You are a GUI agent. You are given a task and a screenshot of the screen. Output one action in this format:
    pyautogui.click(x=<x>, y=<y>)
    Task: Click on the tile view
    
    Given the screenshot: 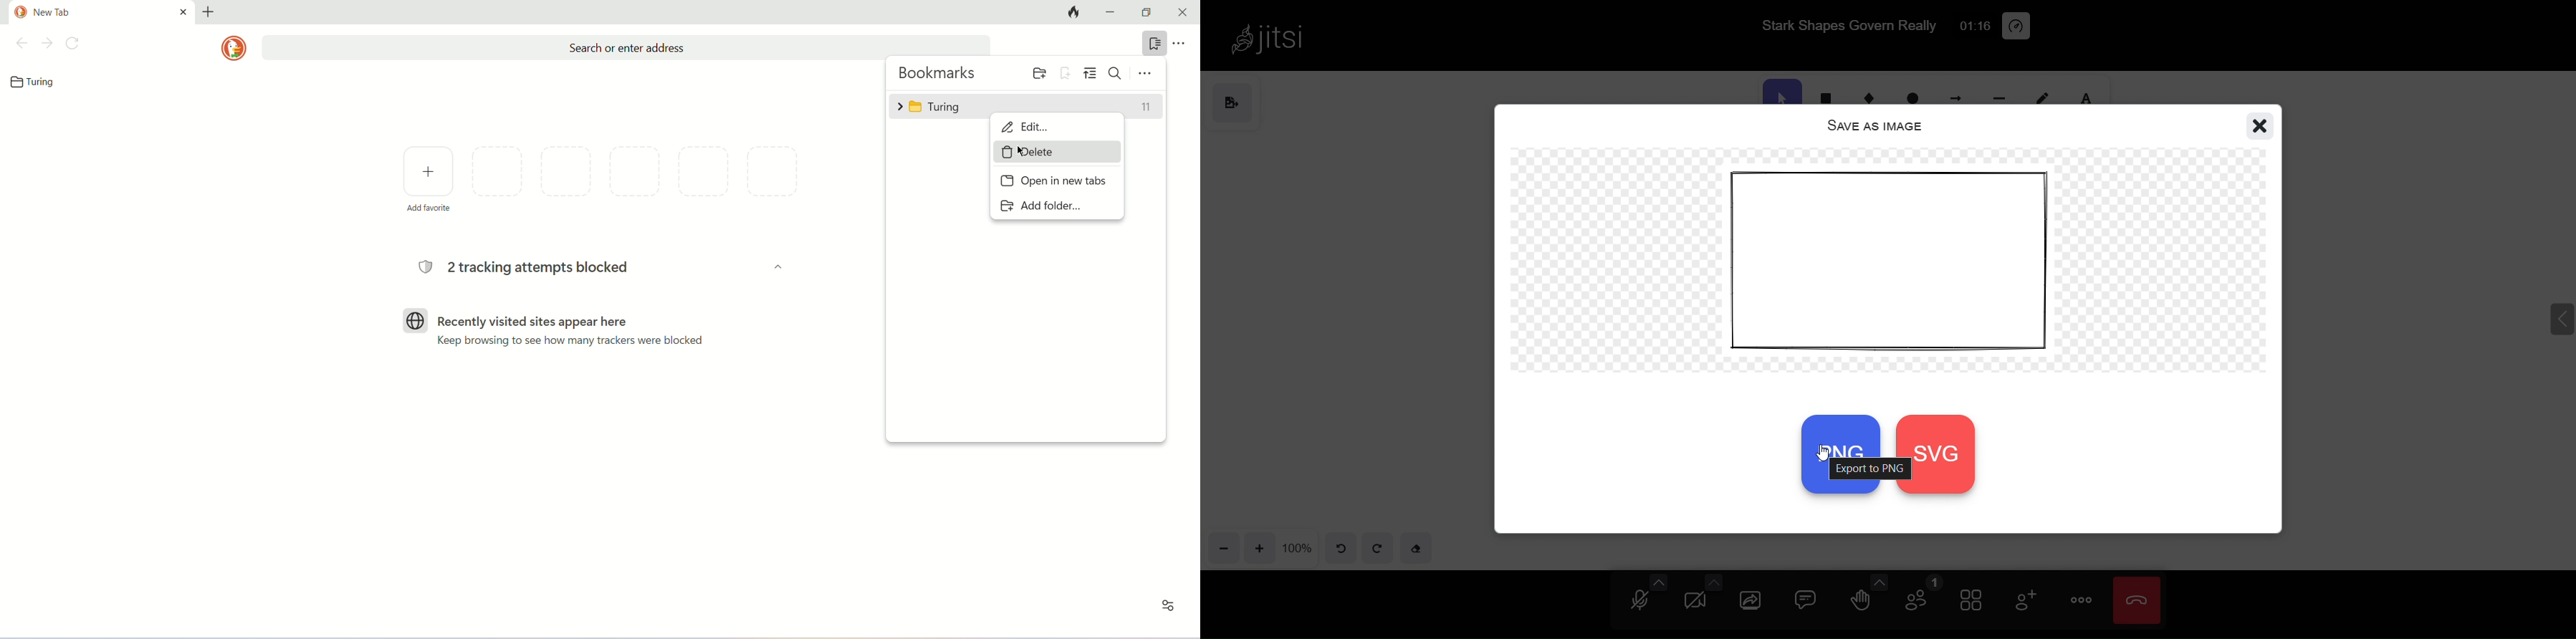 What is the action you would take?
    pyautogui.click(x=1971, y=602)
    